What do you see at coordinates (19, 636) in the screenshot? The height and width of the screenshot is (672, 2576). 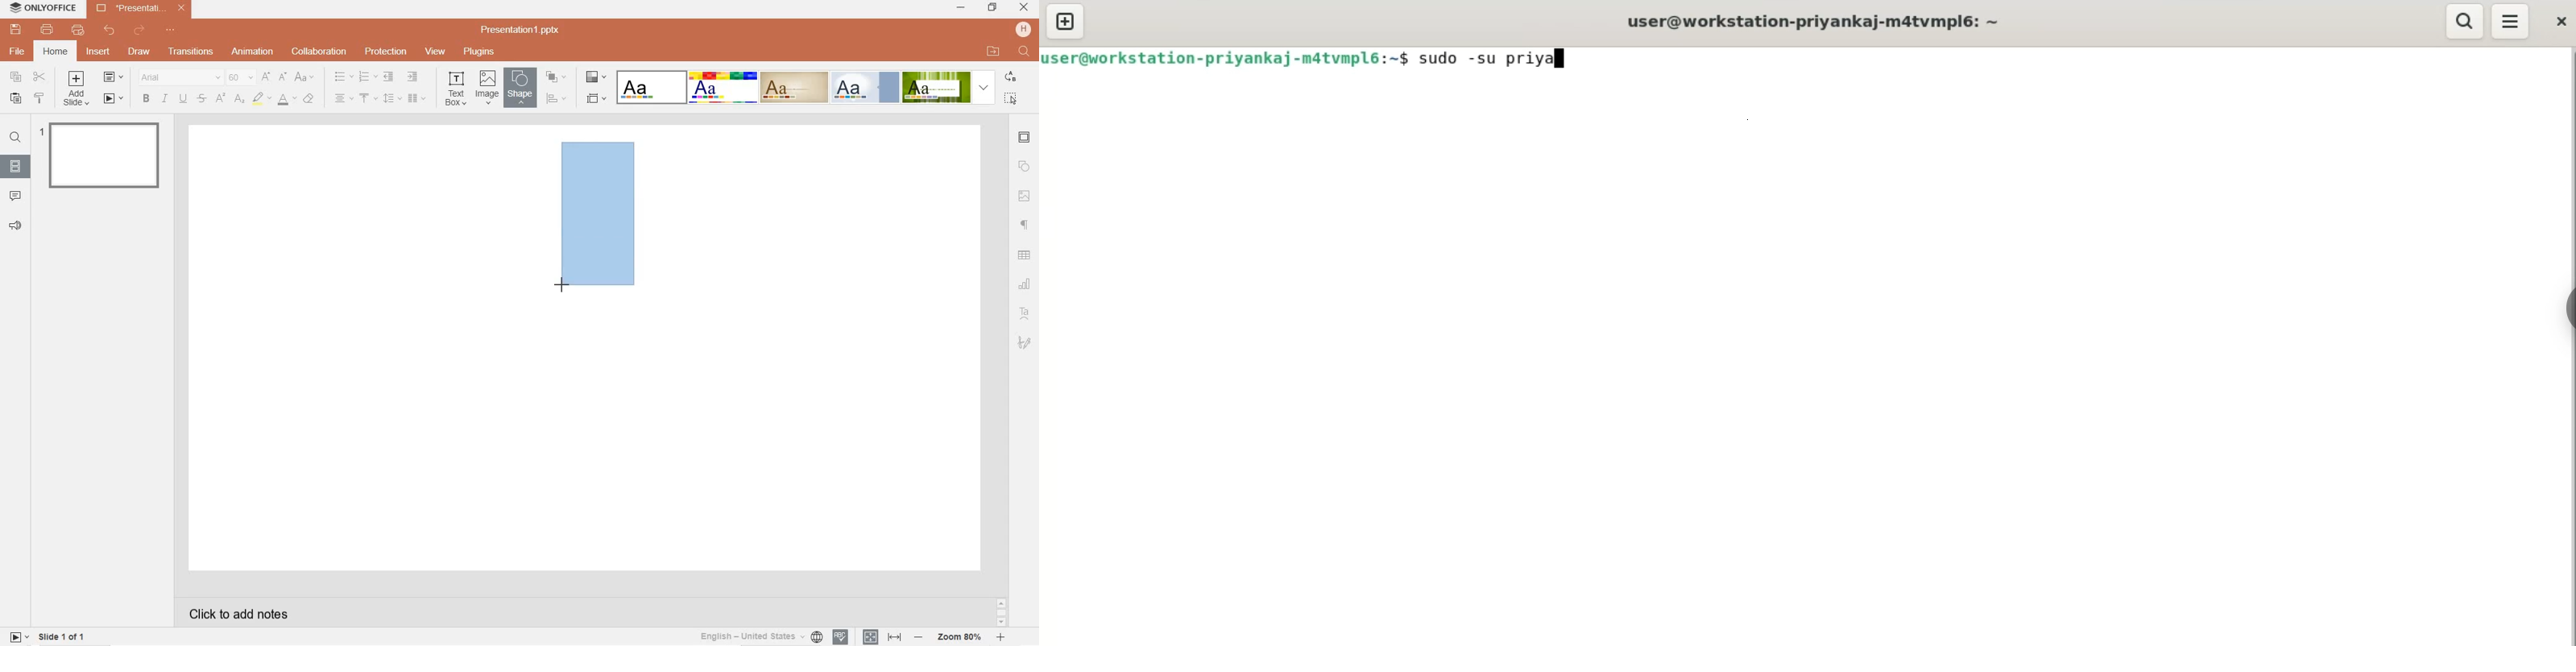 I see `start slide show` at bounding box center [19, 636].